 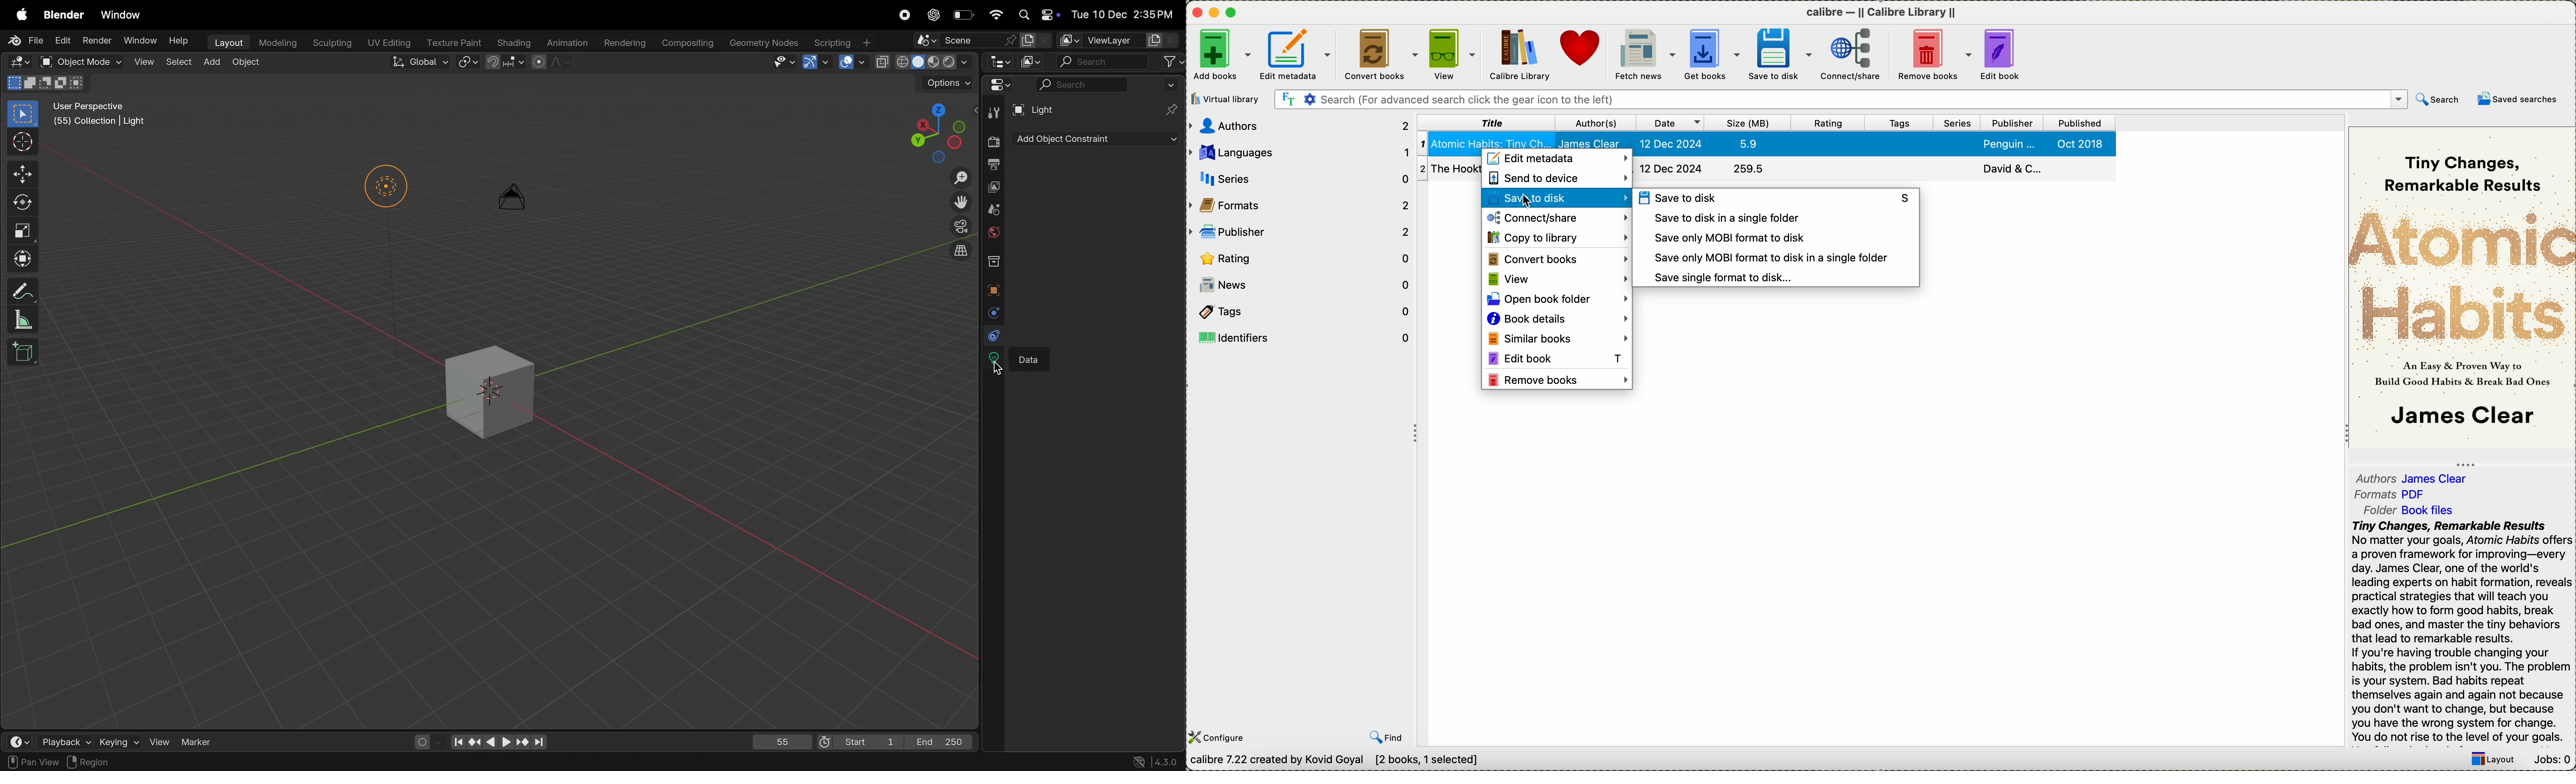 I want to click on select, so click(x=24, y=762).